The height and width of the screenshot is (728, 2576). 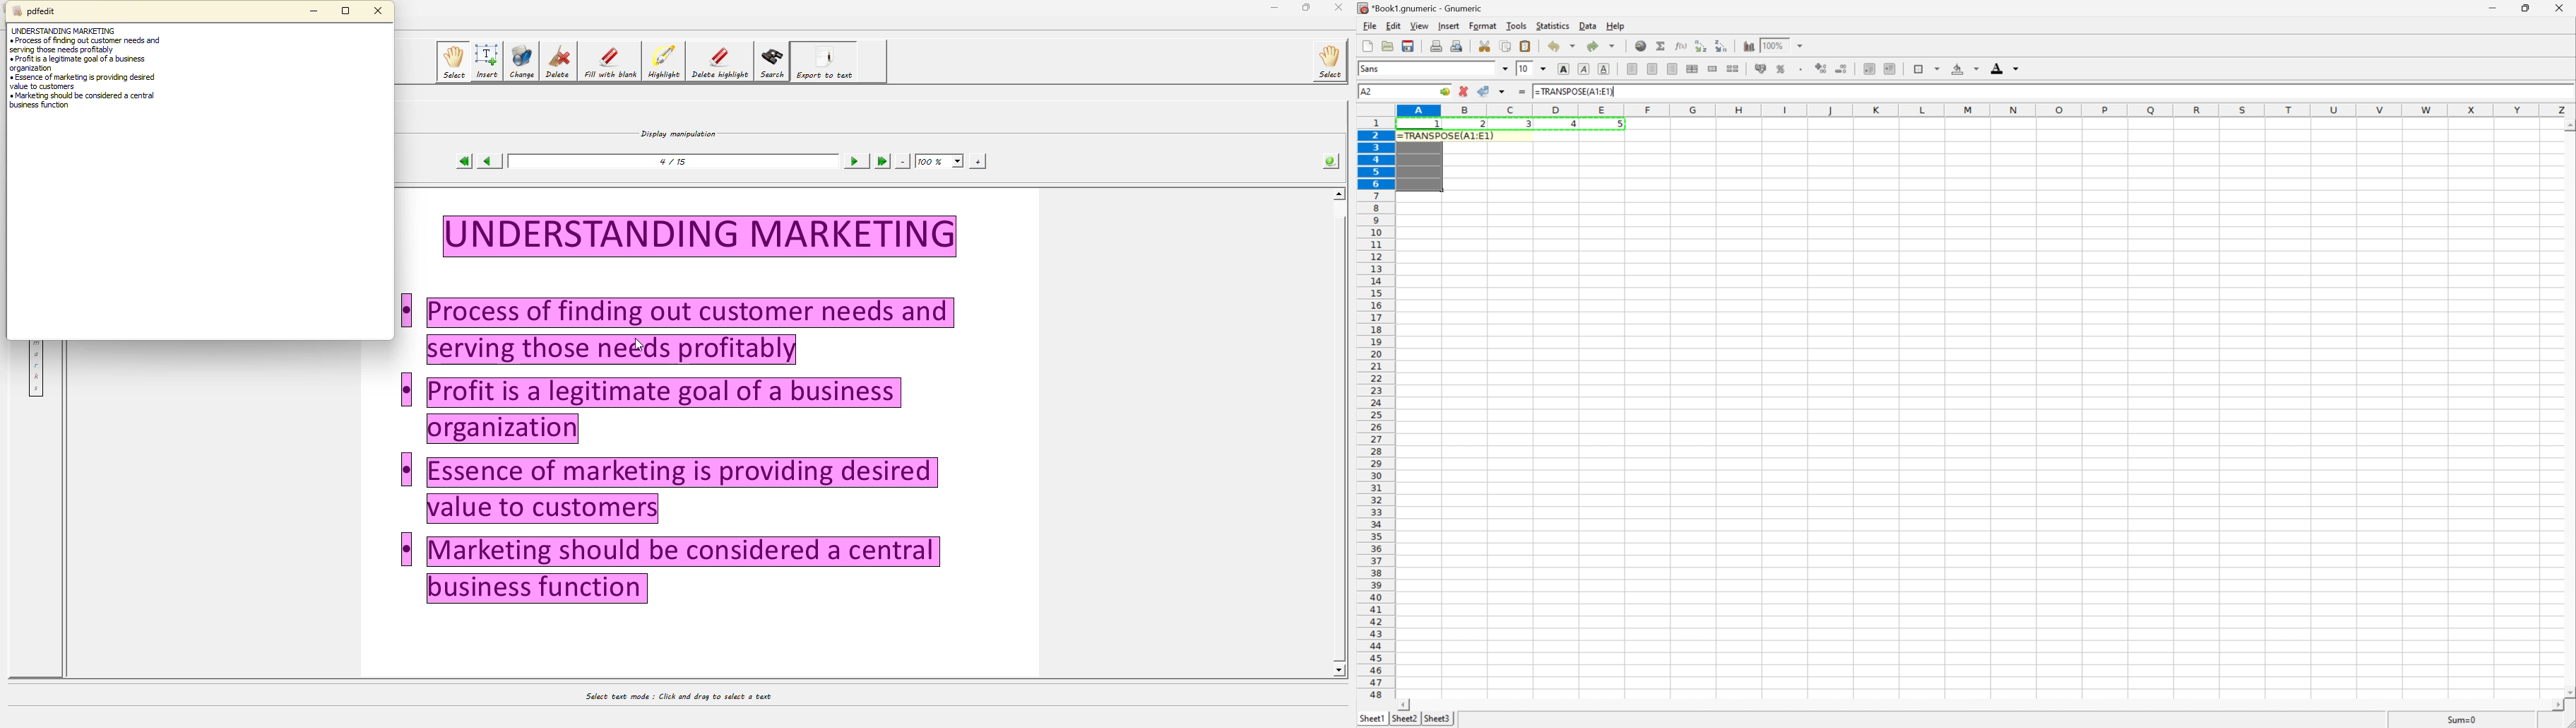 I want to click on 2, so click(x=1482, y=126).